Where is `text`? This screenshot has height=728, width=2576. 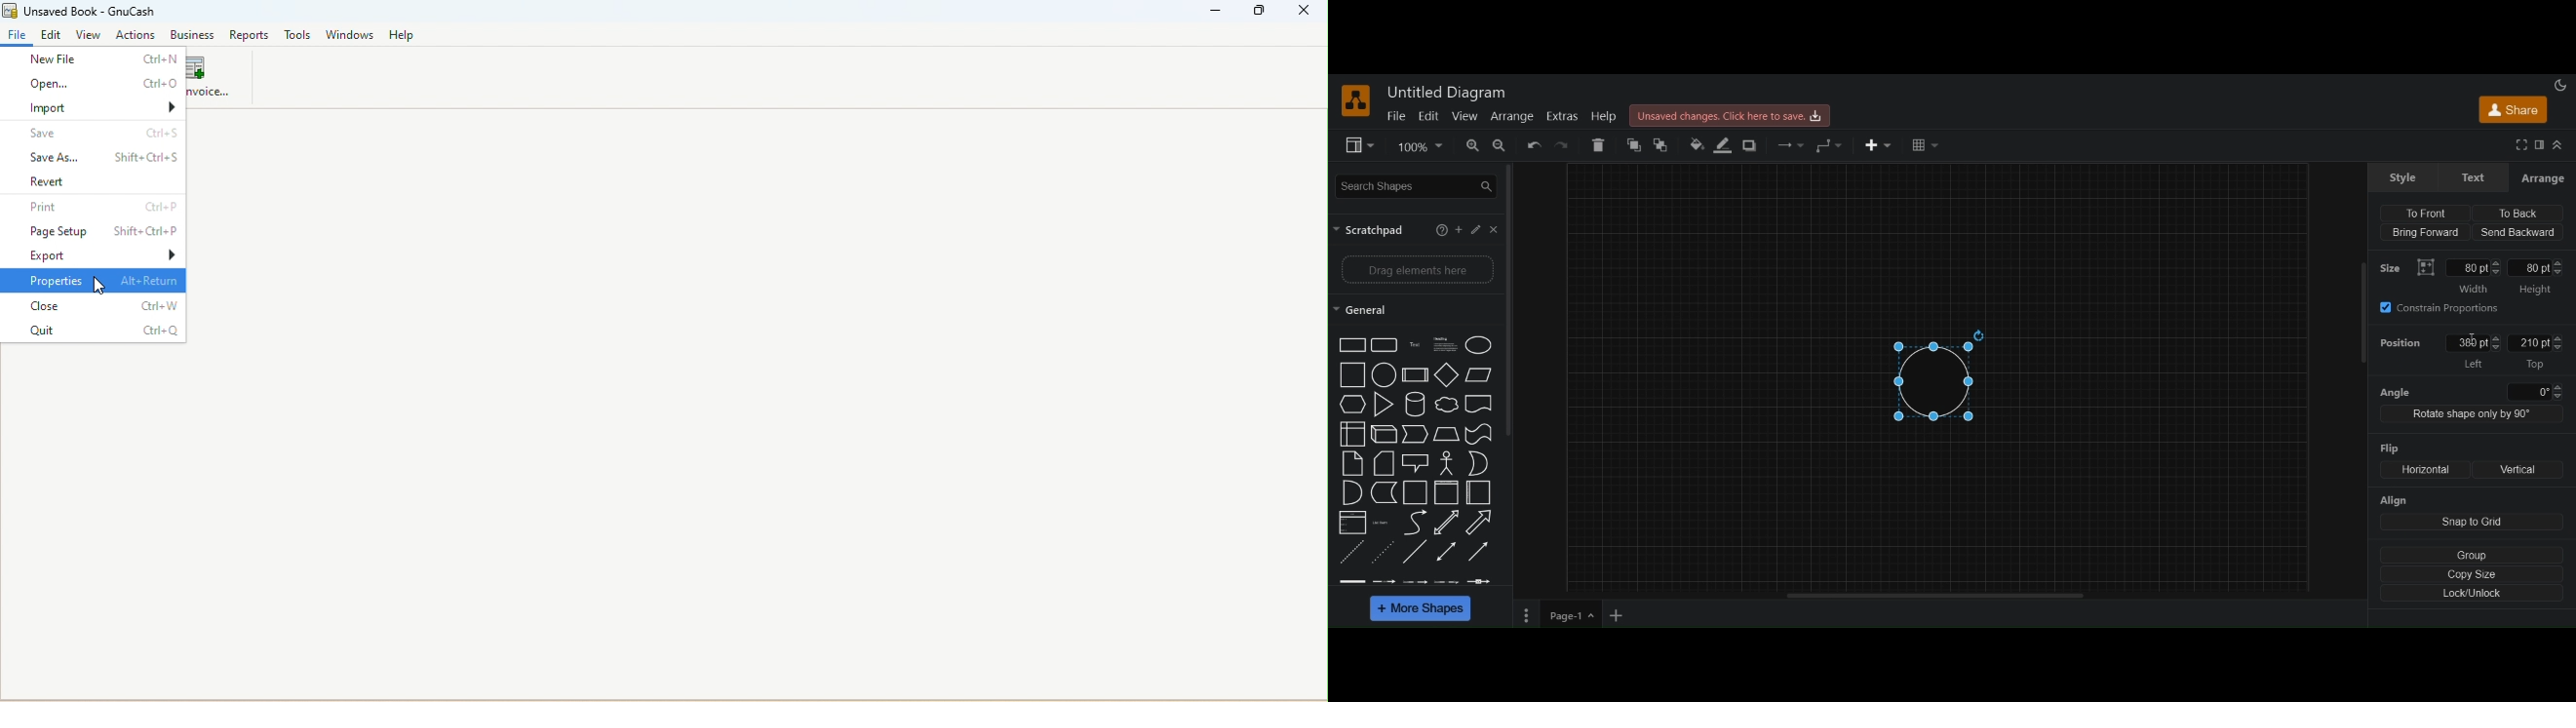 text is located at coordinates (2476, 177).